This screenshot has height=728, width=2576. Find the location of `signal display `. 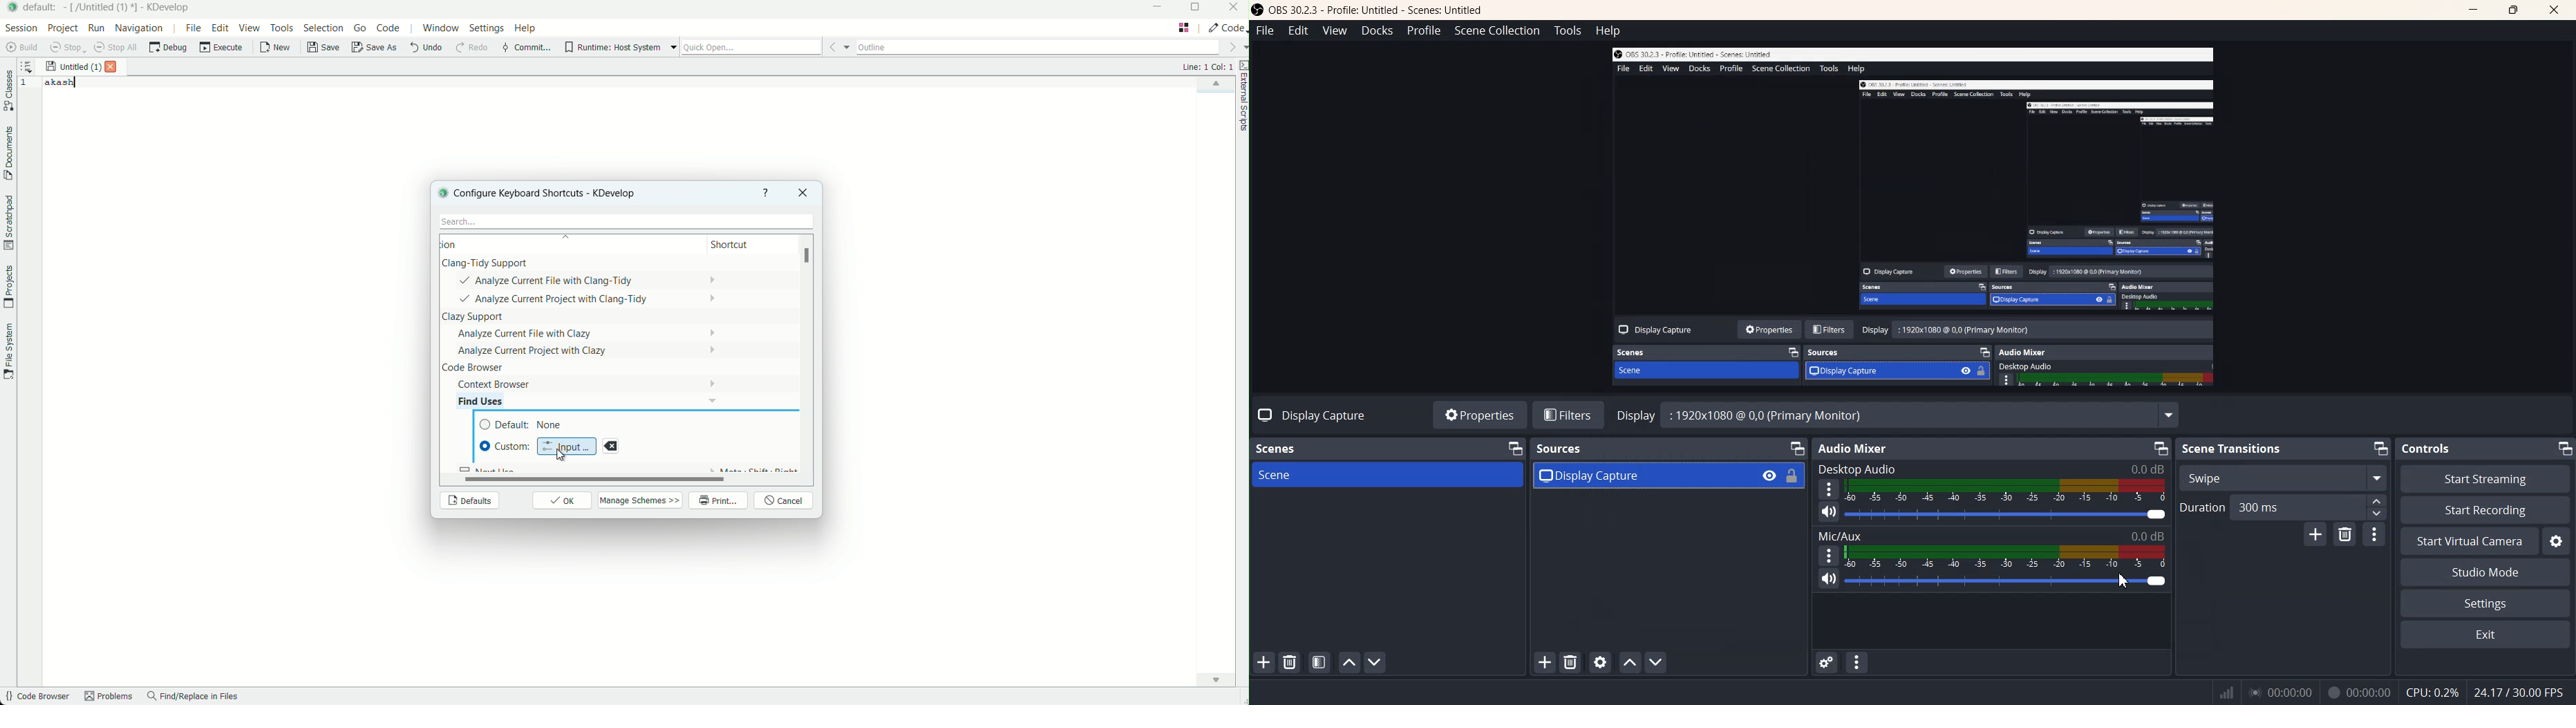

signal display  is located at coordinates (2227, 695).